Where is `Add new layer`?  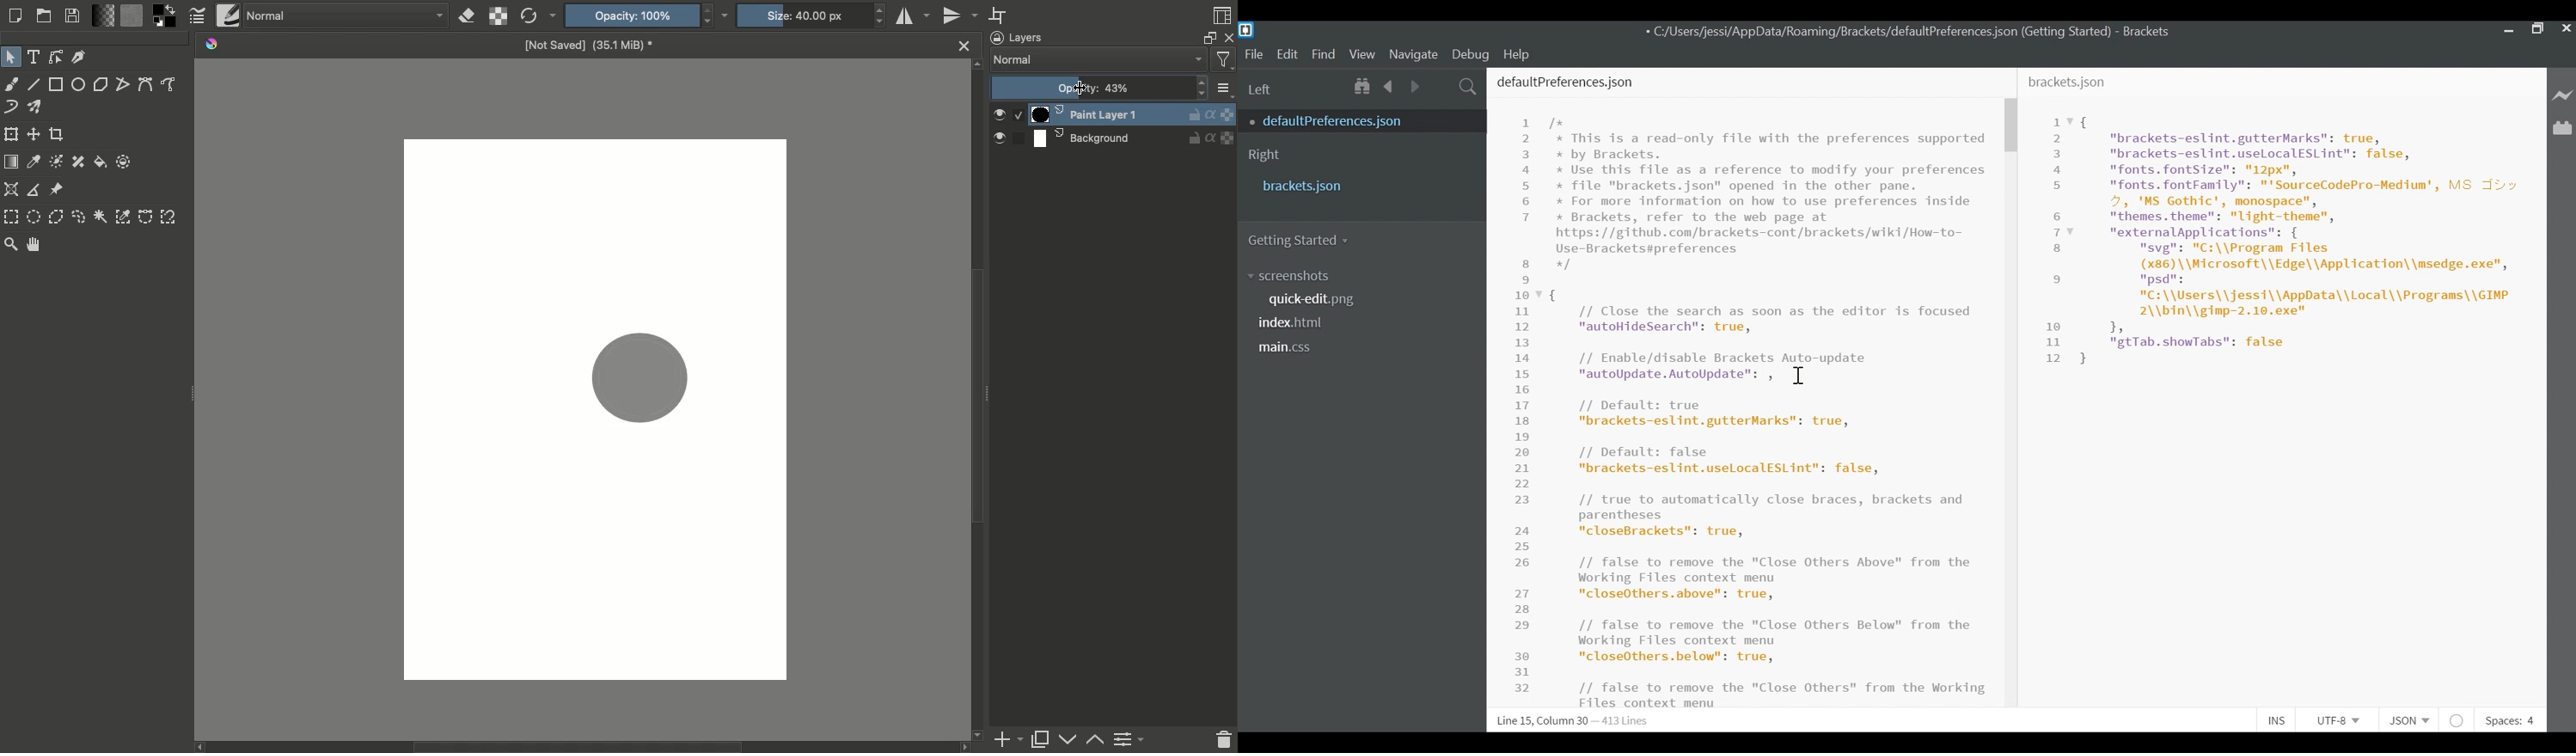 Add new layer is located at coordinates (1009, 740).